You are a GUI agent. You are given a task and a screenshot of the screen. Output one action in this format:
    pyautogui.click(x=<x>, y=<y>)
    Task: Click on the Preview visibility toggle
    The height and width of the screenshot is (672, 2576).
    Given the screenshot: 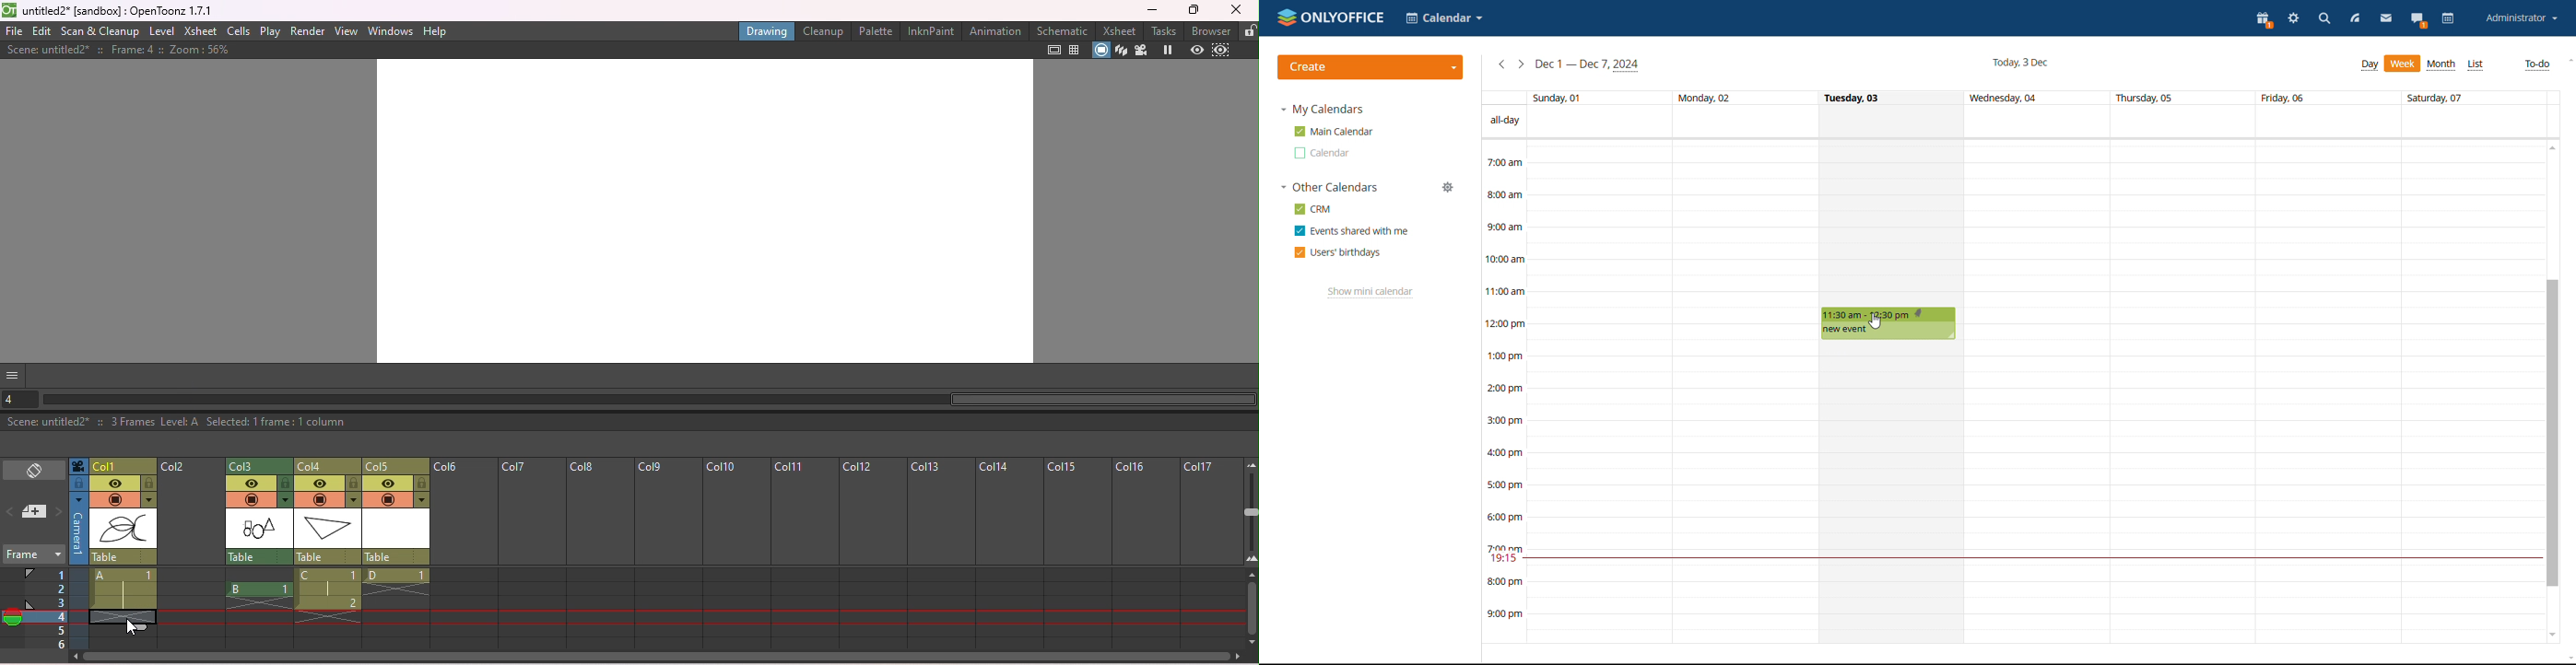 What is the action you would take?
    pyautogui.click(x=114, y=484)
    